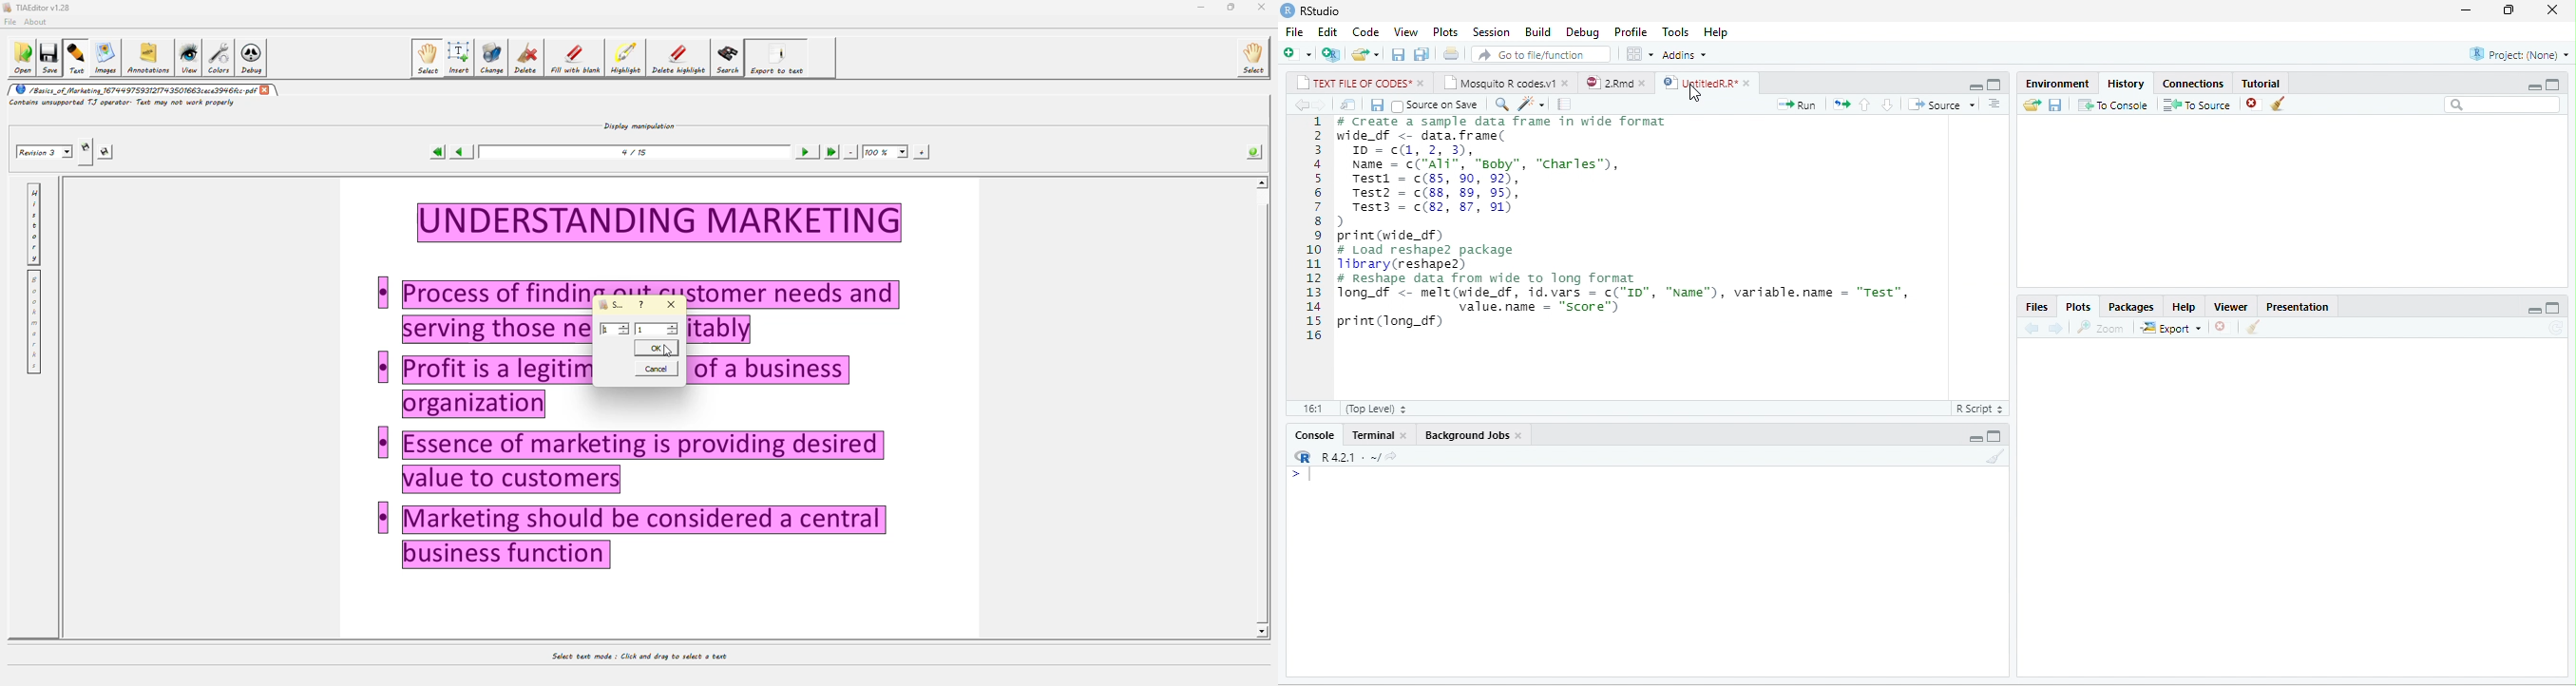  Describe the element at coordinates (2465, 11) in the screenshot. I see `minimize` at that location.